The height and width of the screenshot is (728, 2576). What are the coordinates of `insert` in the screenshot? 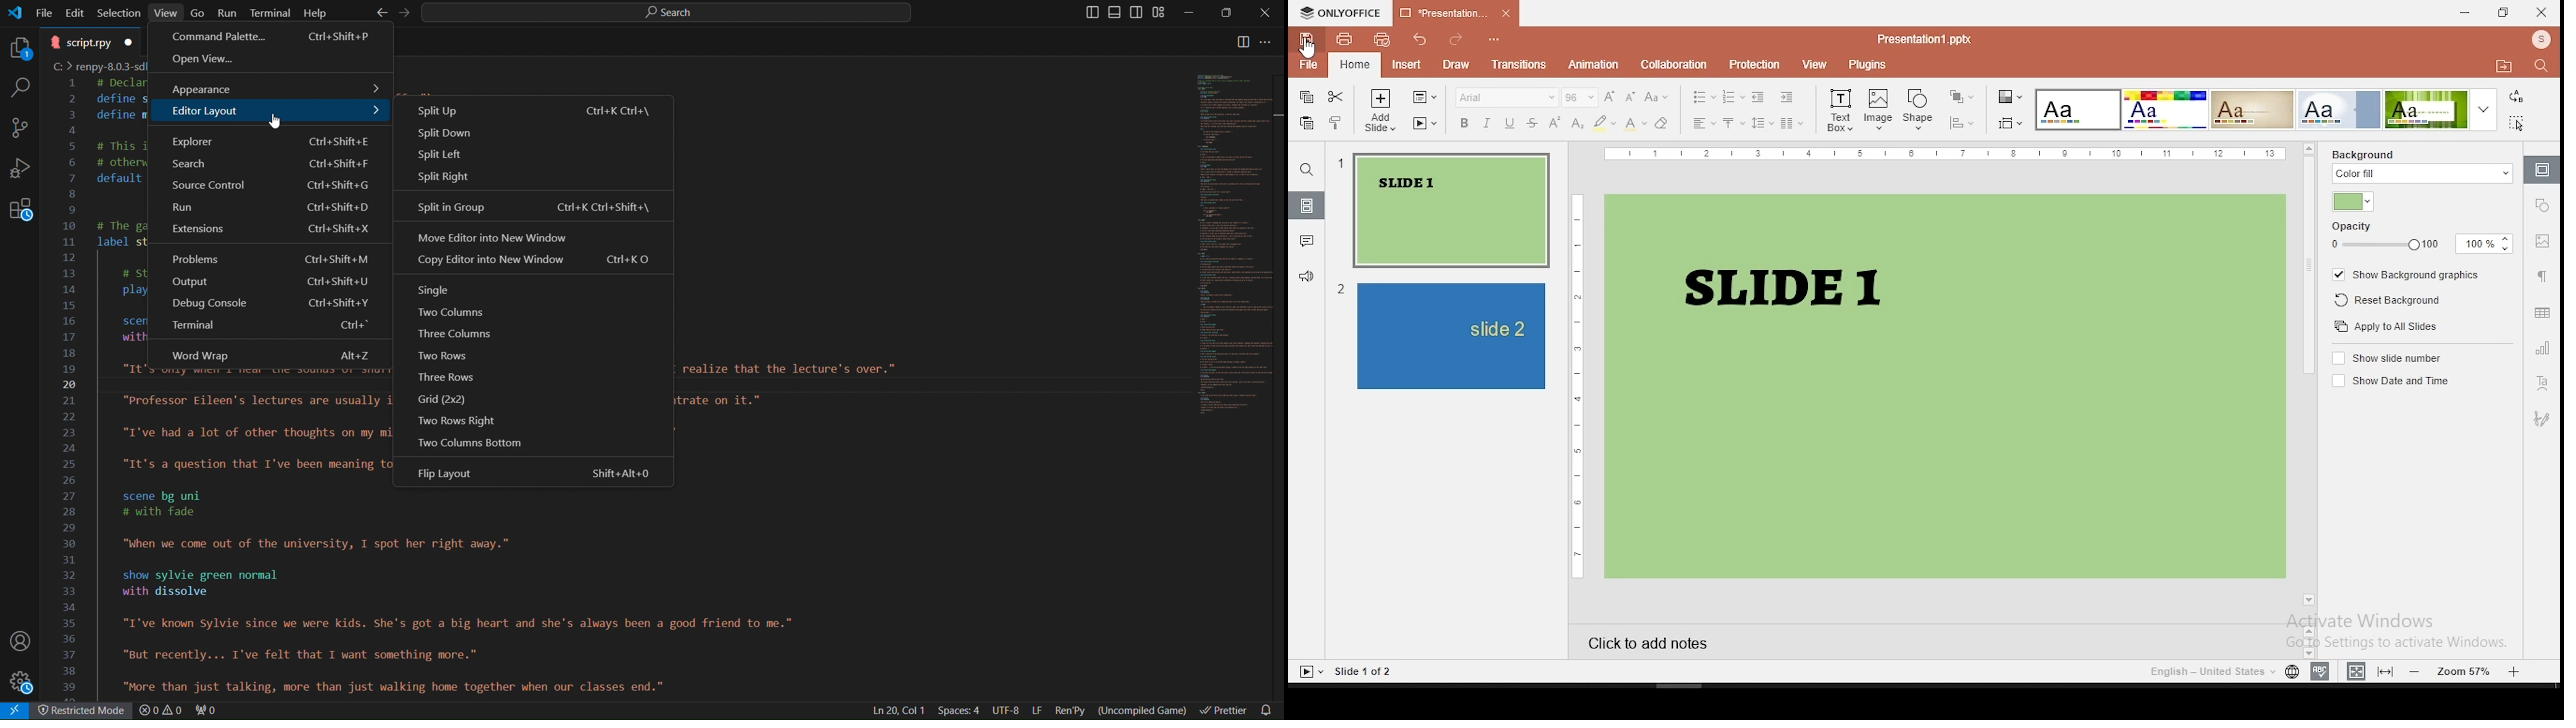 It's located at (1407, 64).